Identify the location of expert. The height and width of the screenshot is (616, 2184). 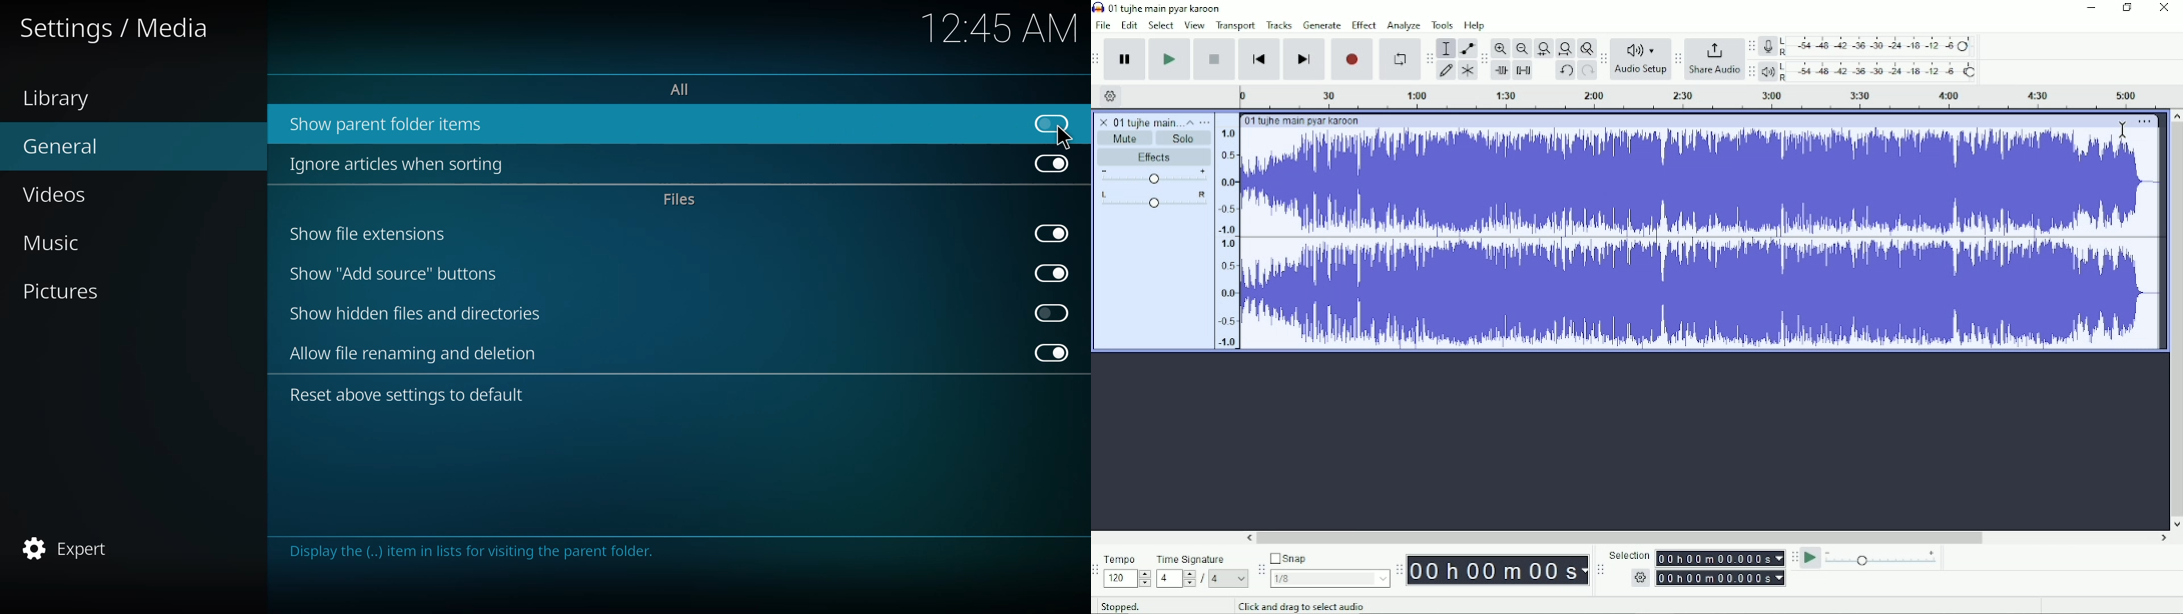
(70, 548).